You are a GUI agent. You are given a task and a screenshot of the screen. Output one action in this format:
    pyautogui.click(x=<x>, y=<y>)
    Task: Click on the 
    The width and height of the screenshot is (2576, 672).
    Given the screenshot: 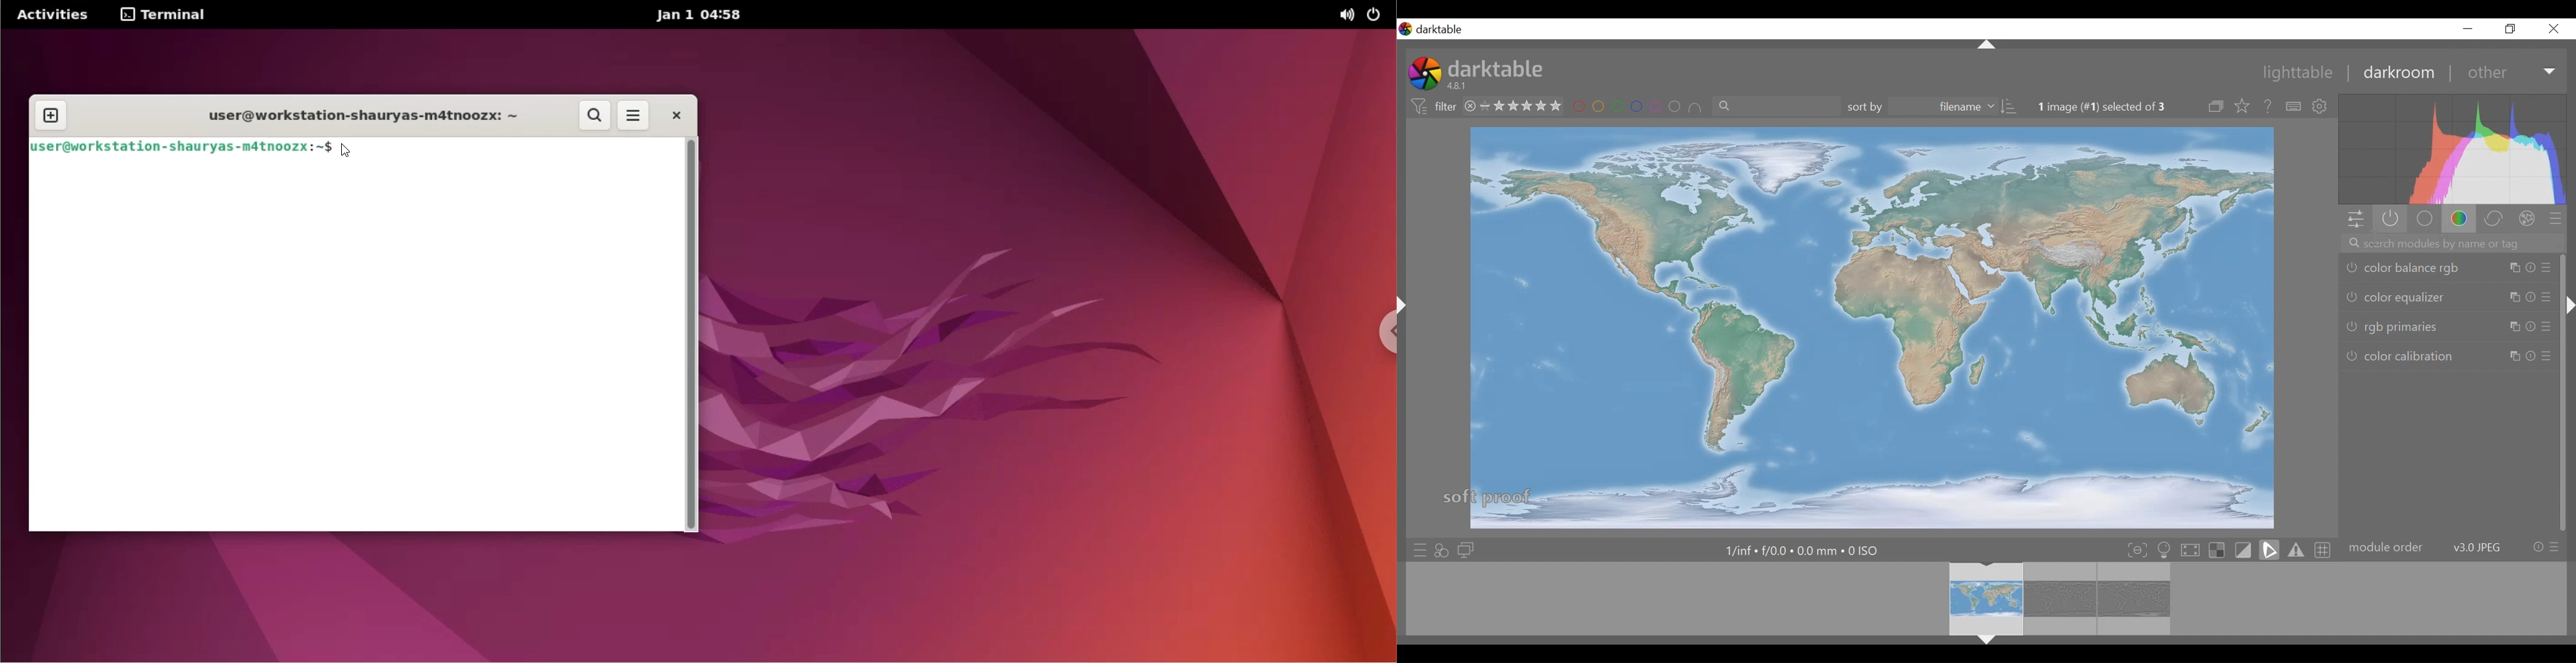 What is the action you would take?
    pyautogui.click(x=1988, y=45)
    